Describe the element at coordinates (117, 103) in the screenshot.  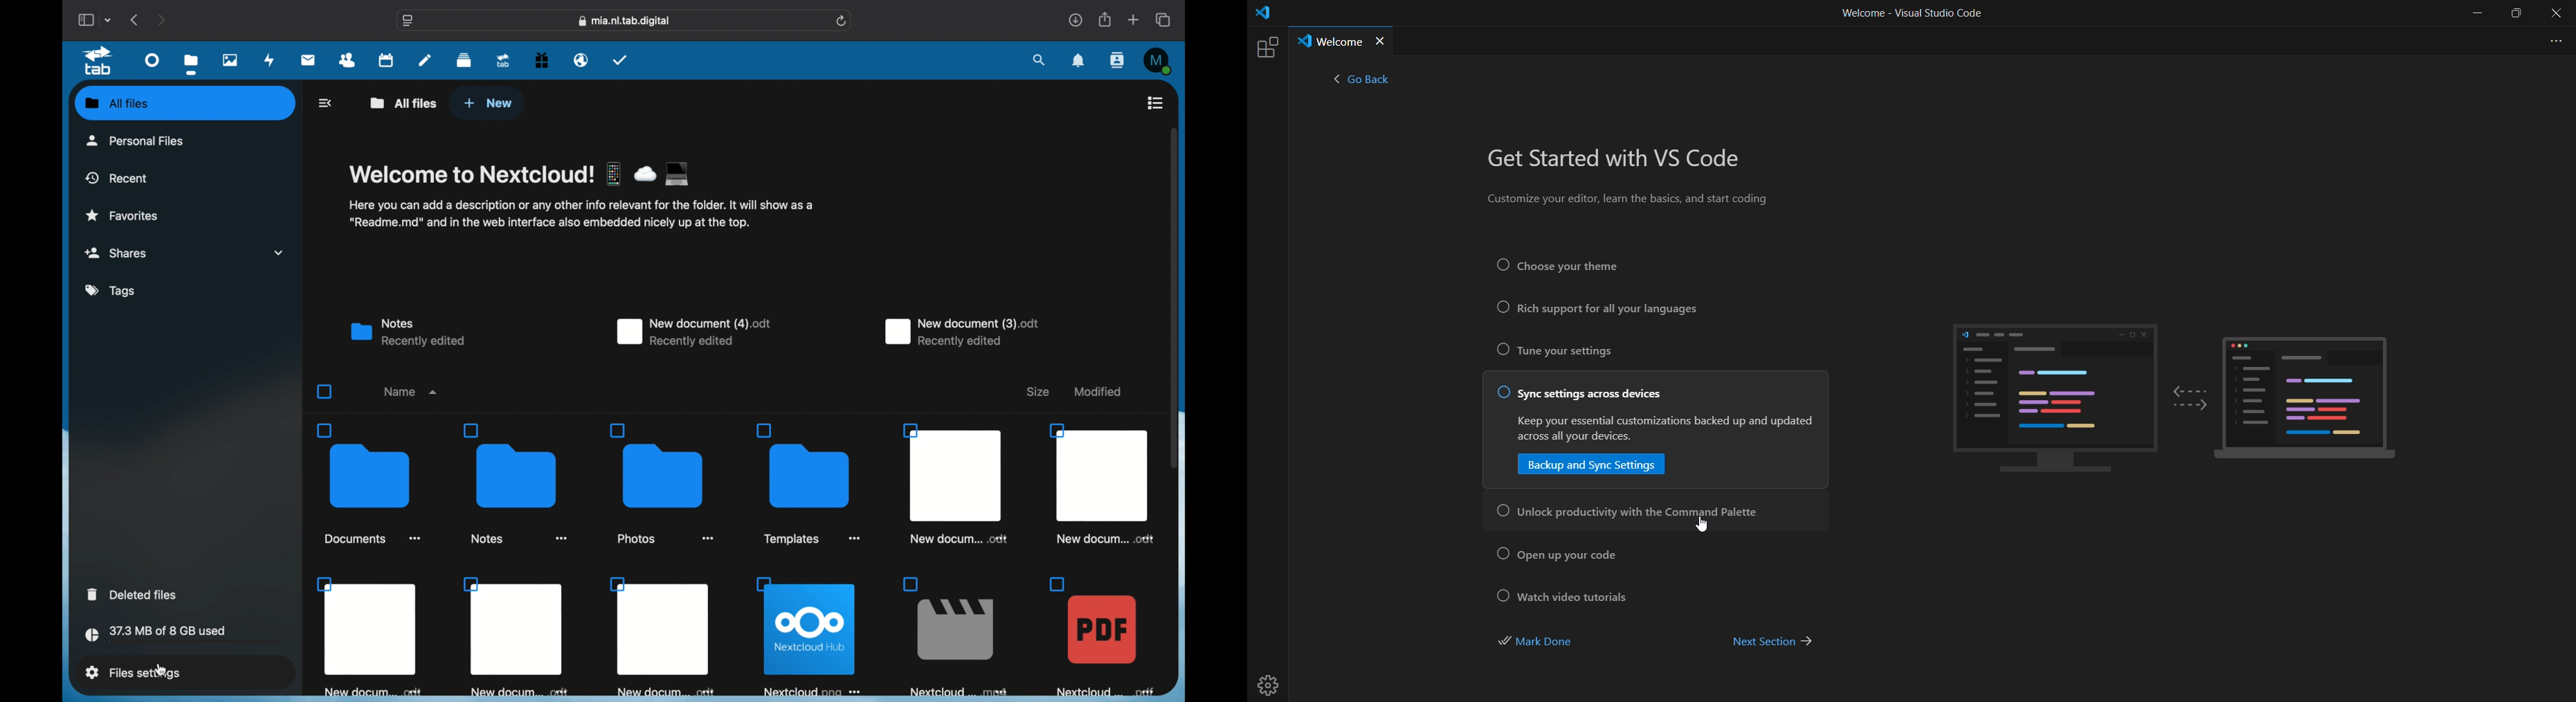
I see `all files` at that location.